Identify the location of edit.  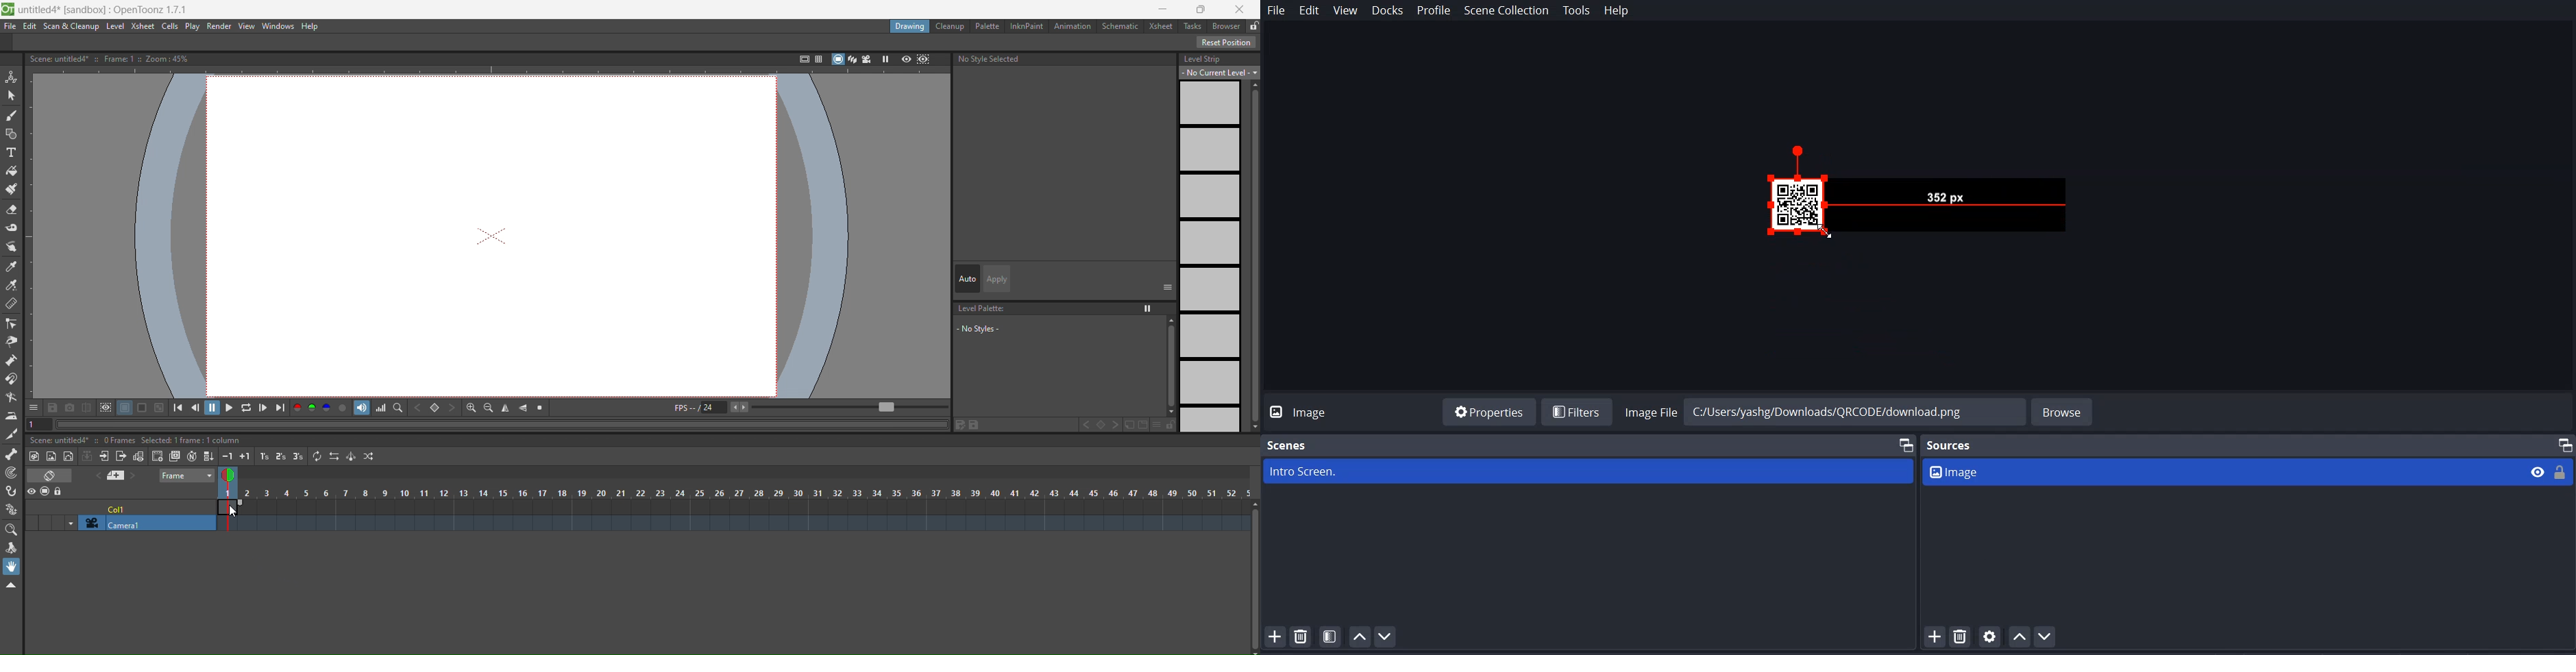
(30, 27).